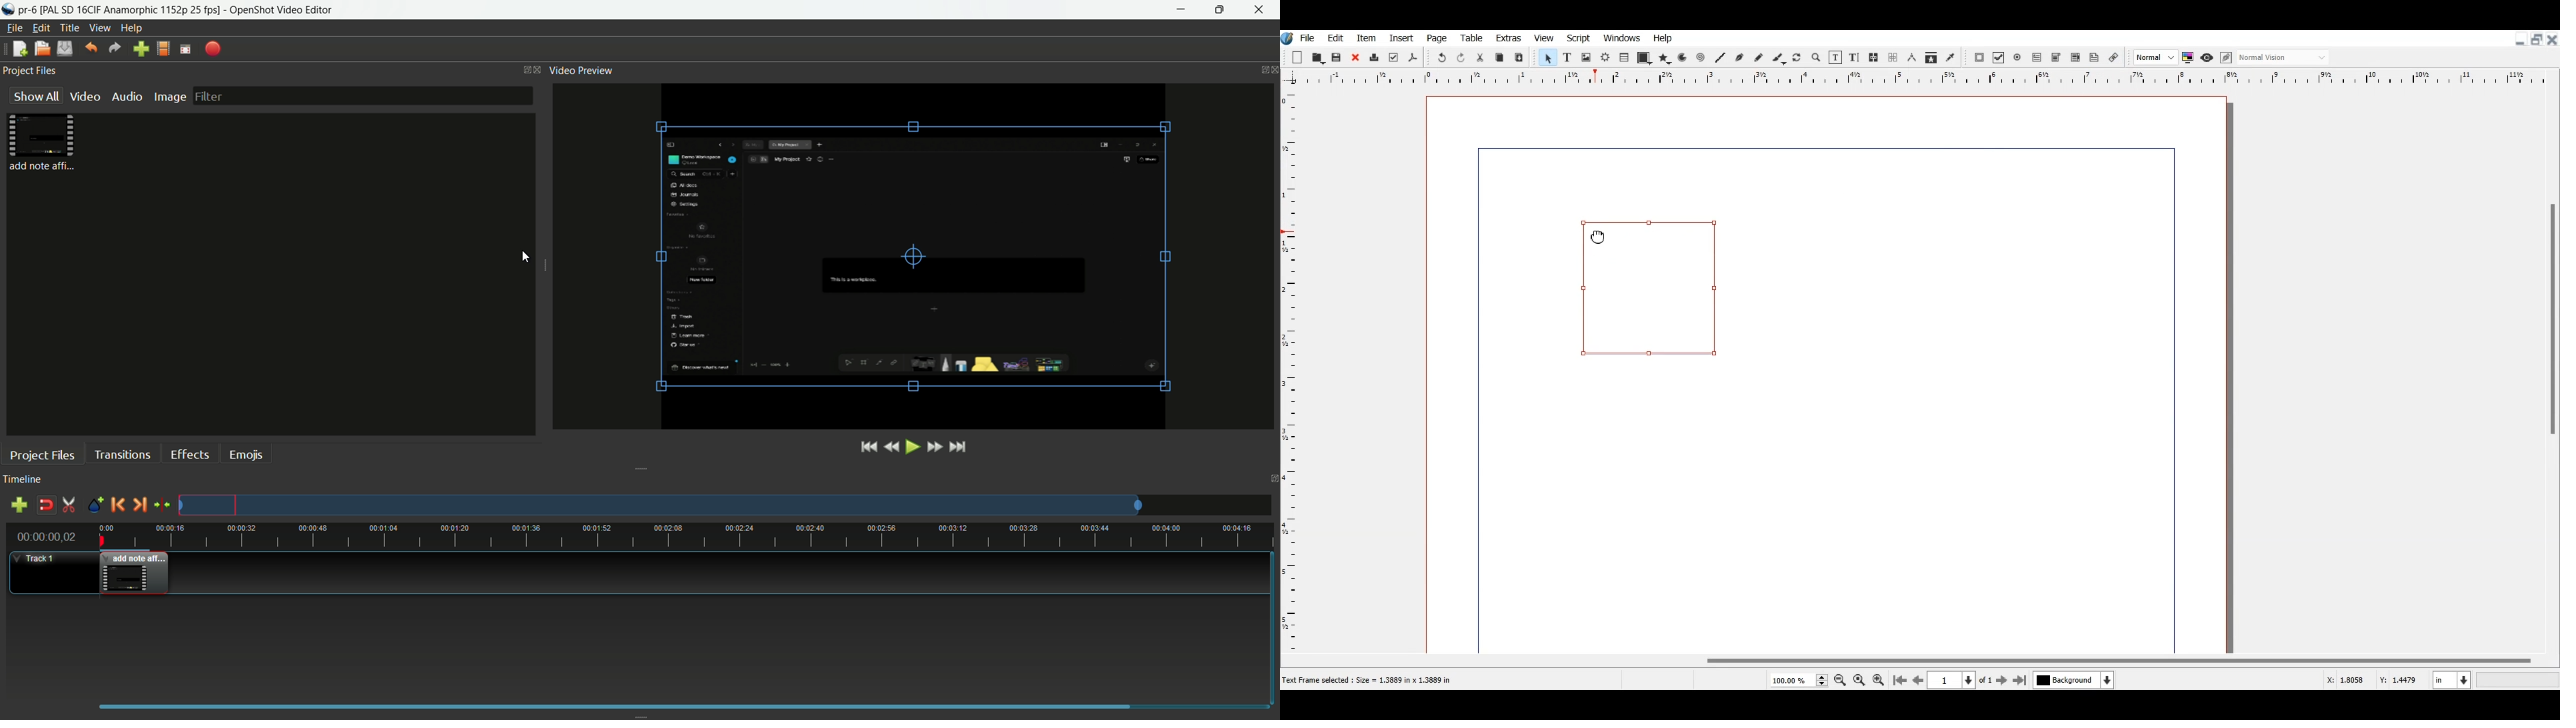  I want to click on maximize, so click(1222, 10).